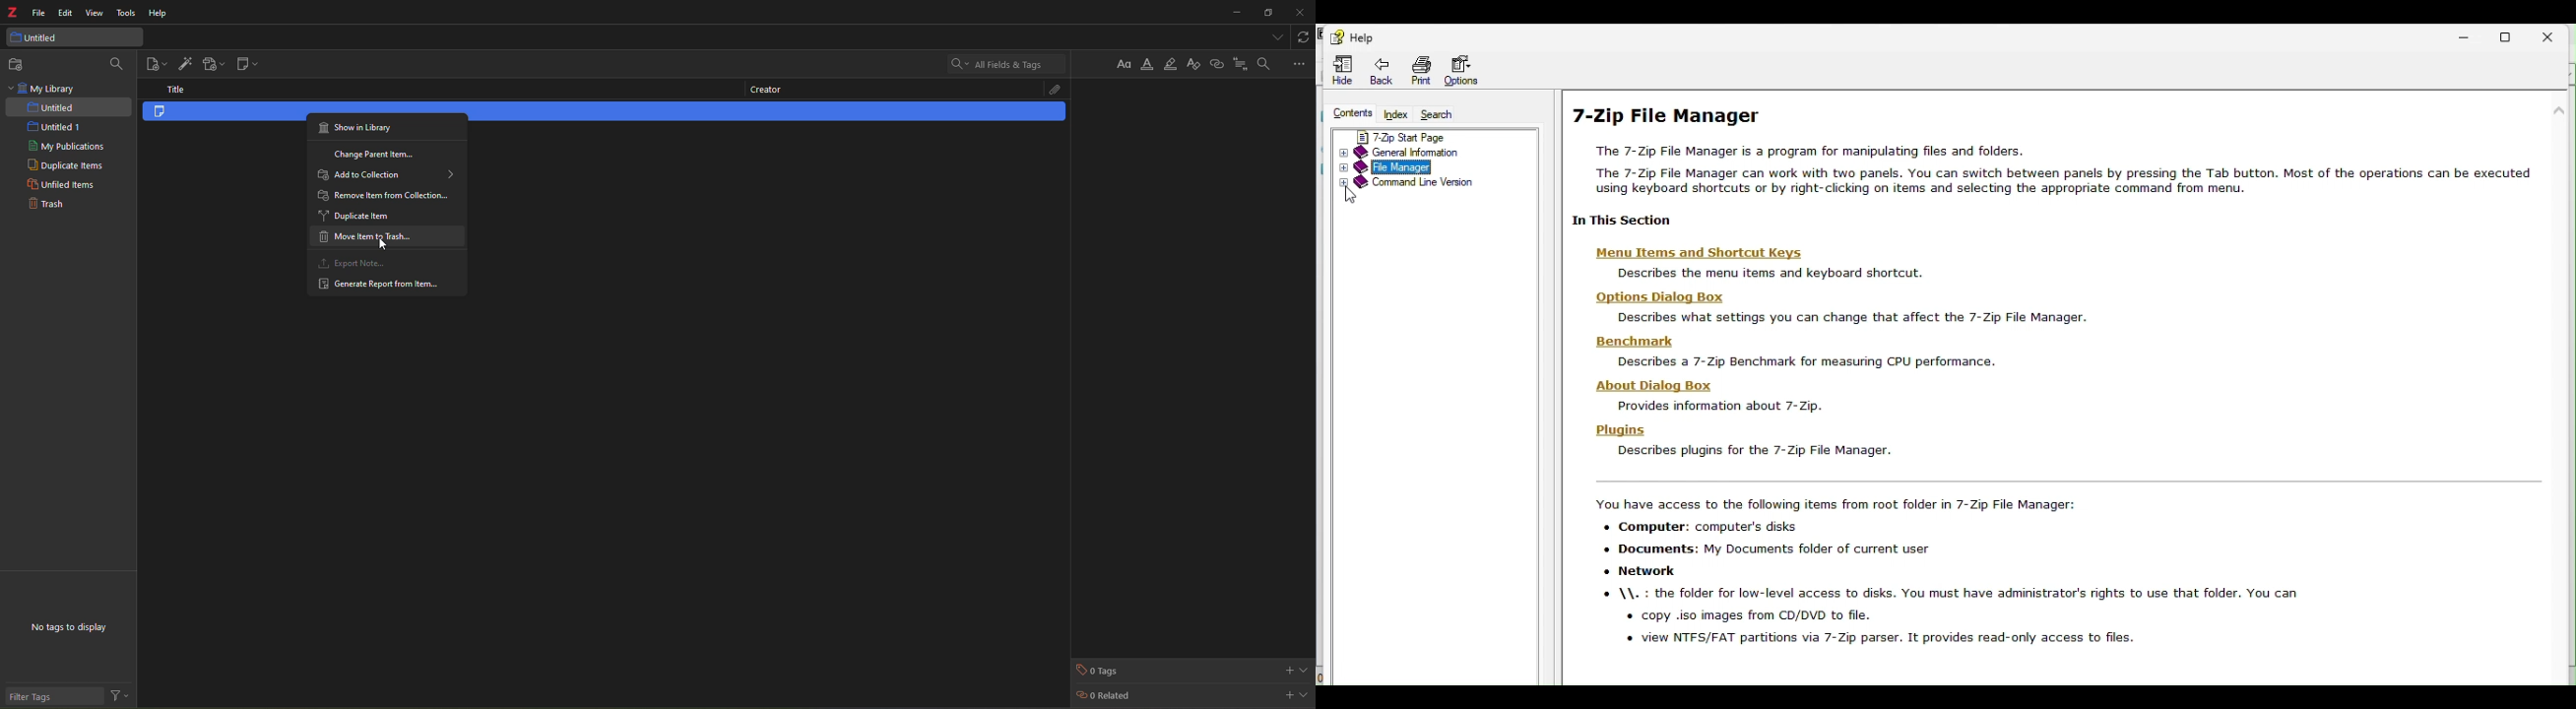  Describe the element at coordinates (1466, 71) in the screenshot. I see `Option` at that location.